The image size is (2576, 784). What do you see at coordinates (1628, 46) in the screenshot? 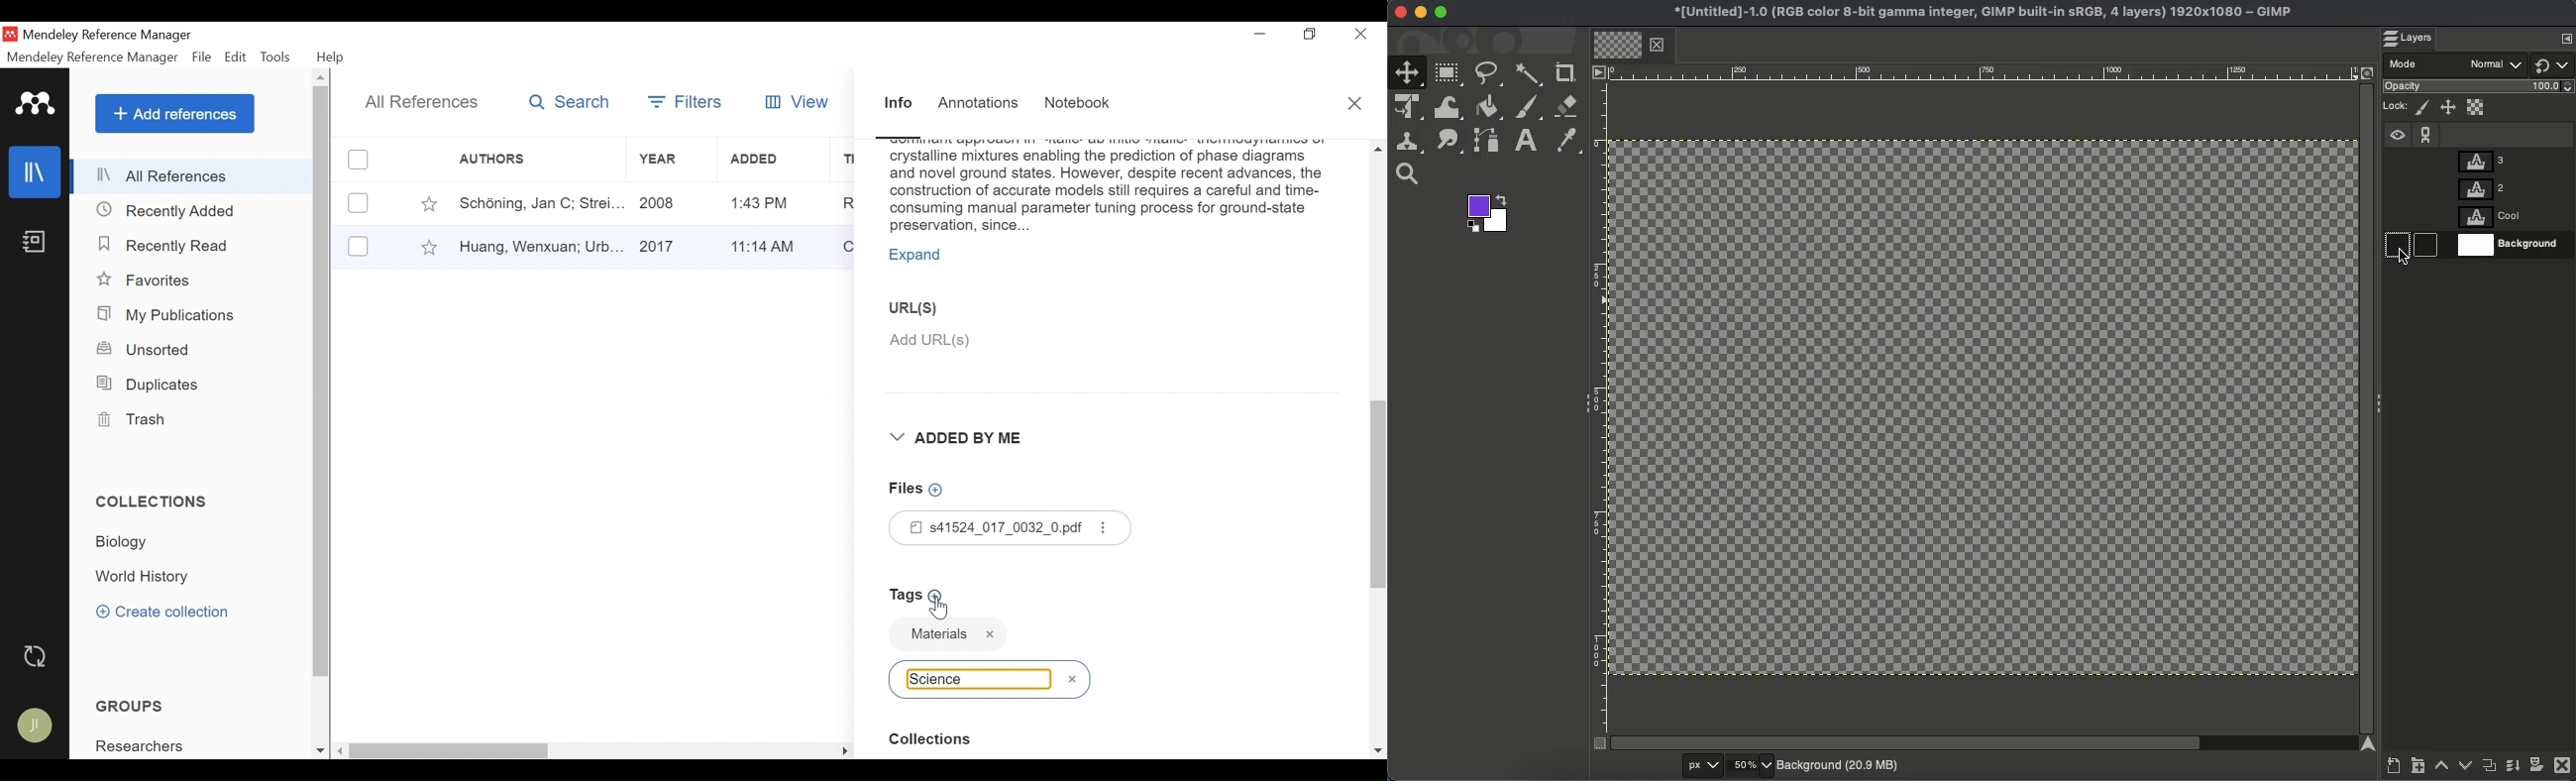
I see `Tab` at bounding box center [1628, 46].